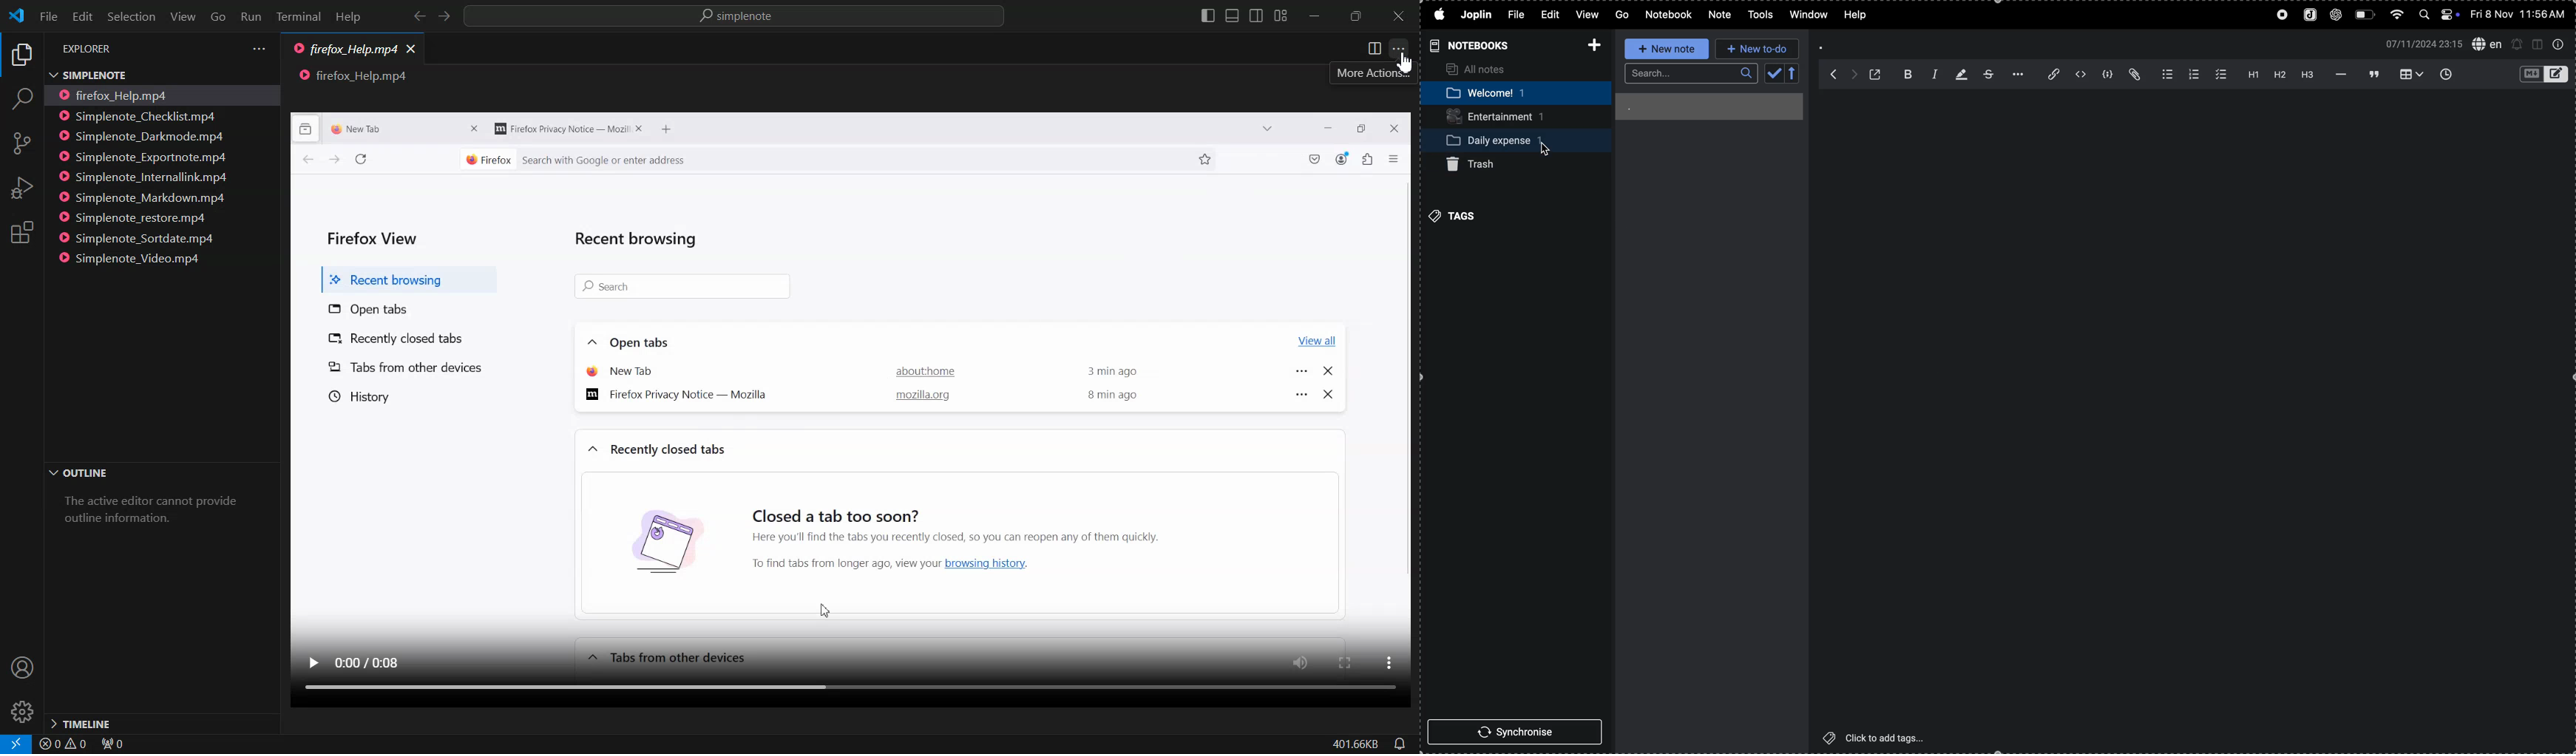 This screenshot has width=2576, height=756. I want to click on 0o'00 / 0:08, so click(373, 659).